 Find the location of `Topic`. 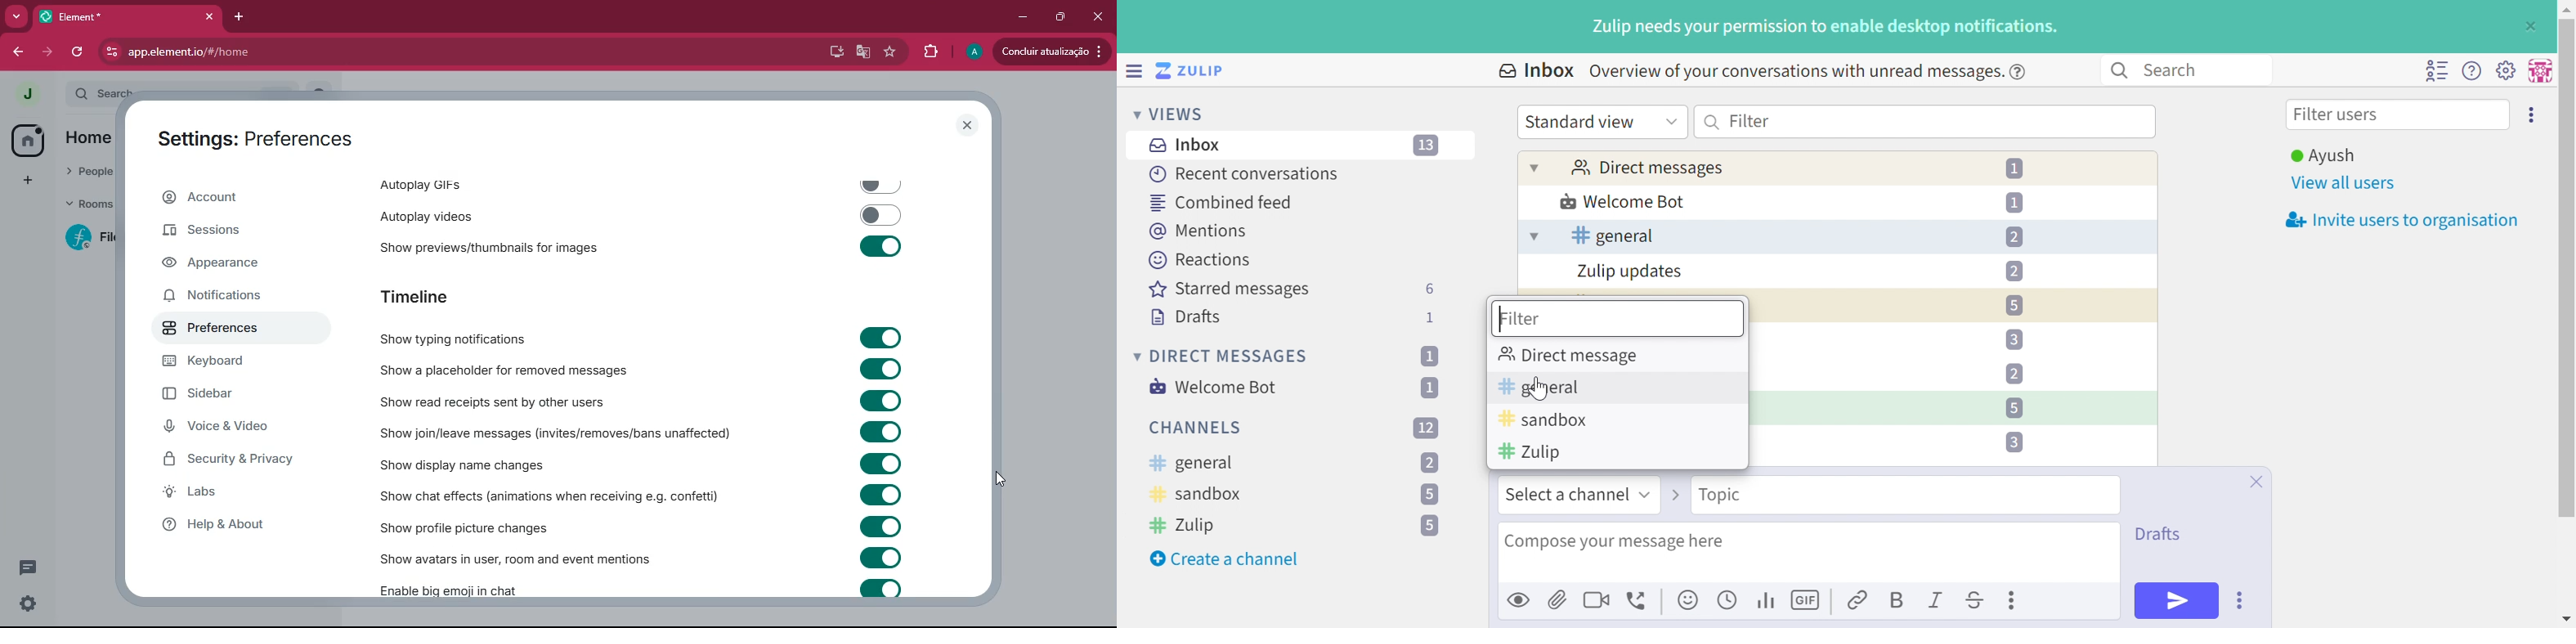

Topic is located at coordinates (1720, 494).